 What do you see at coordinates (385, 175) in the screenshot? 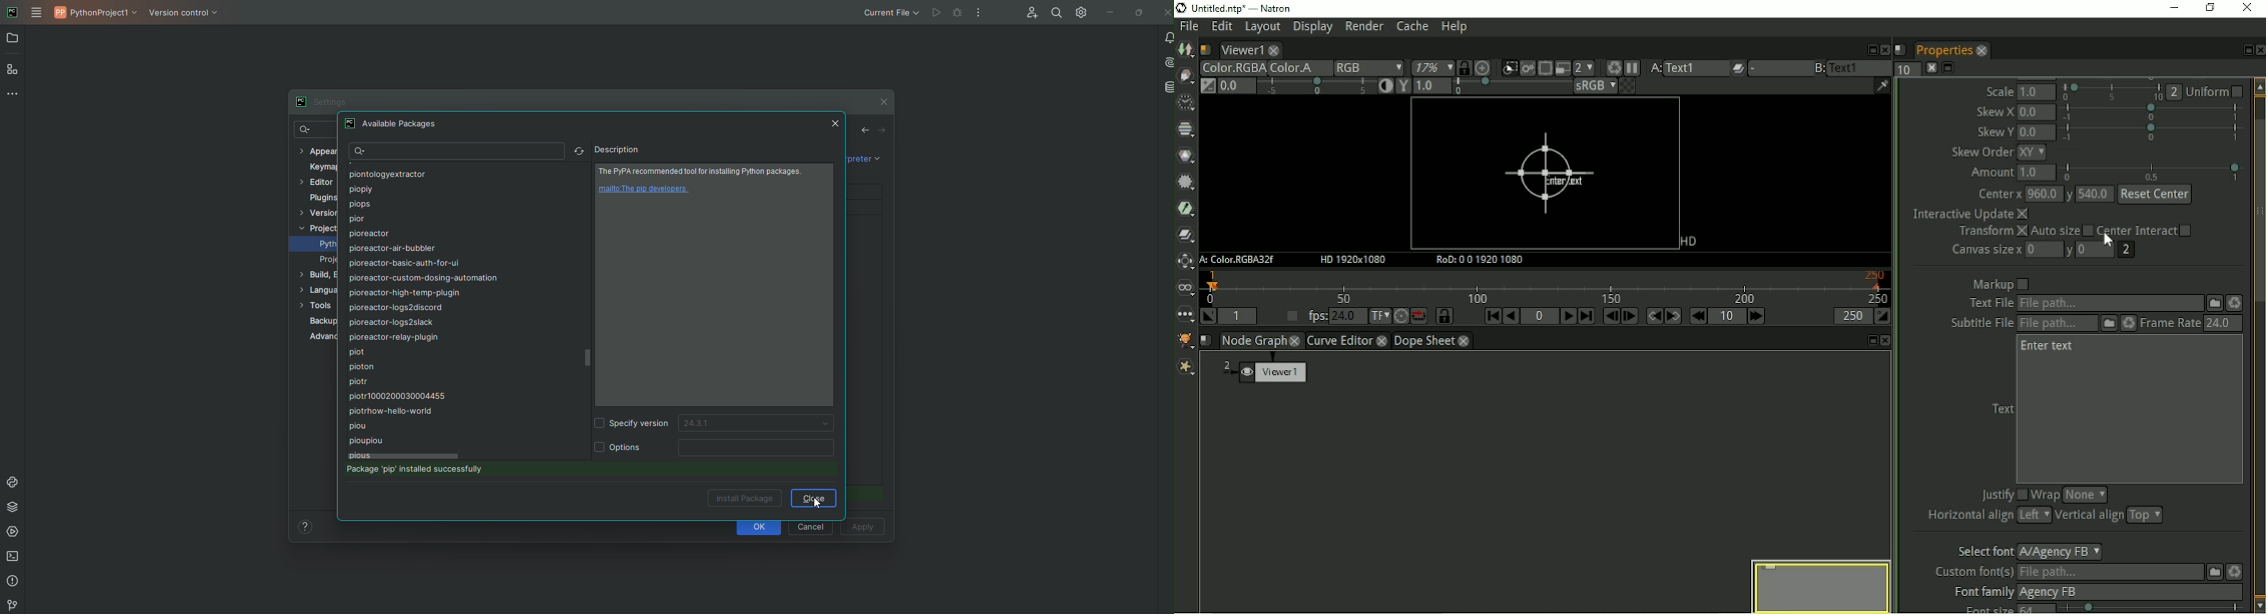
I see `Ppiontologyextractor:` at bounding box center [385, 175].